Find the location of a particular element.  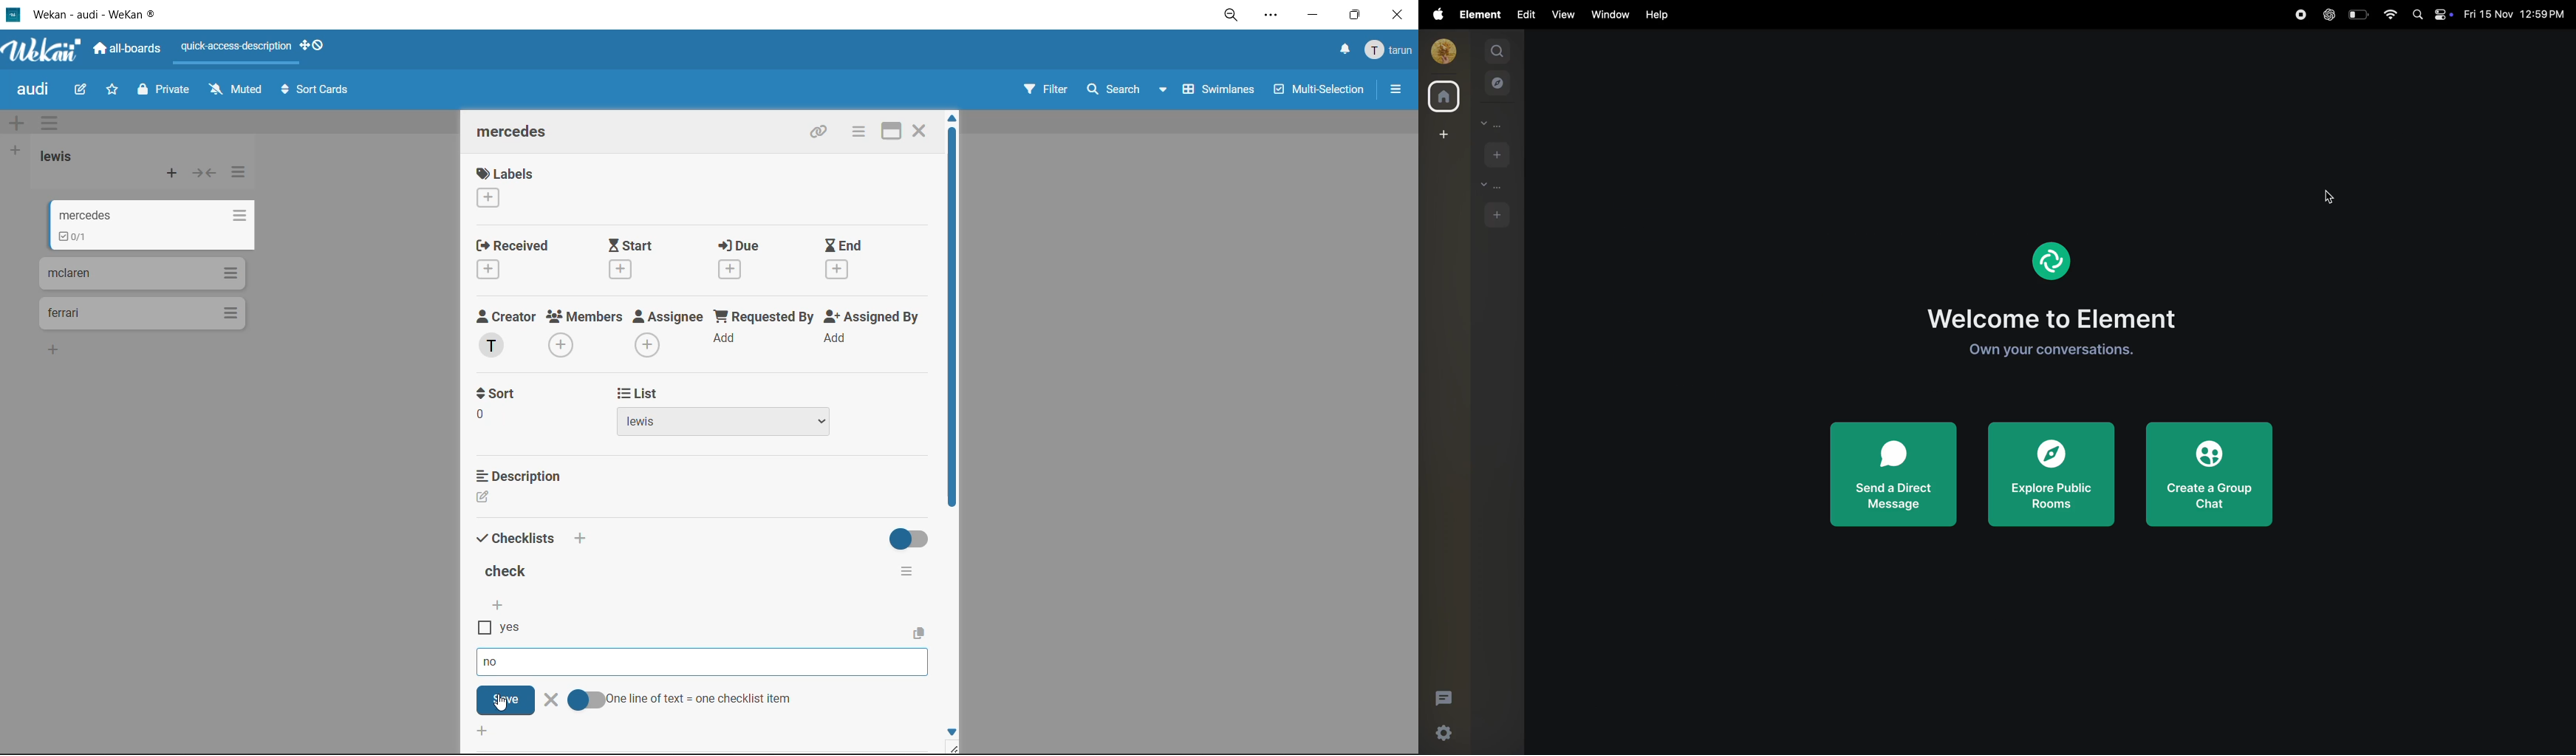

multiselection is located at coordinates (1320, 92).